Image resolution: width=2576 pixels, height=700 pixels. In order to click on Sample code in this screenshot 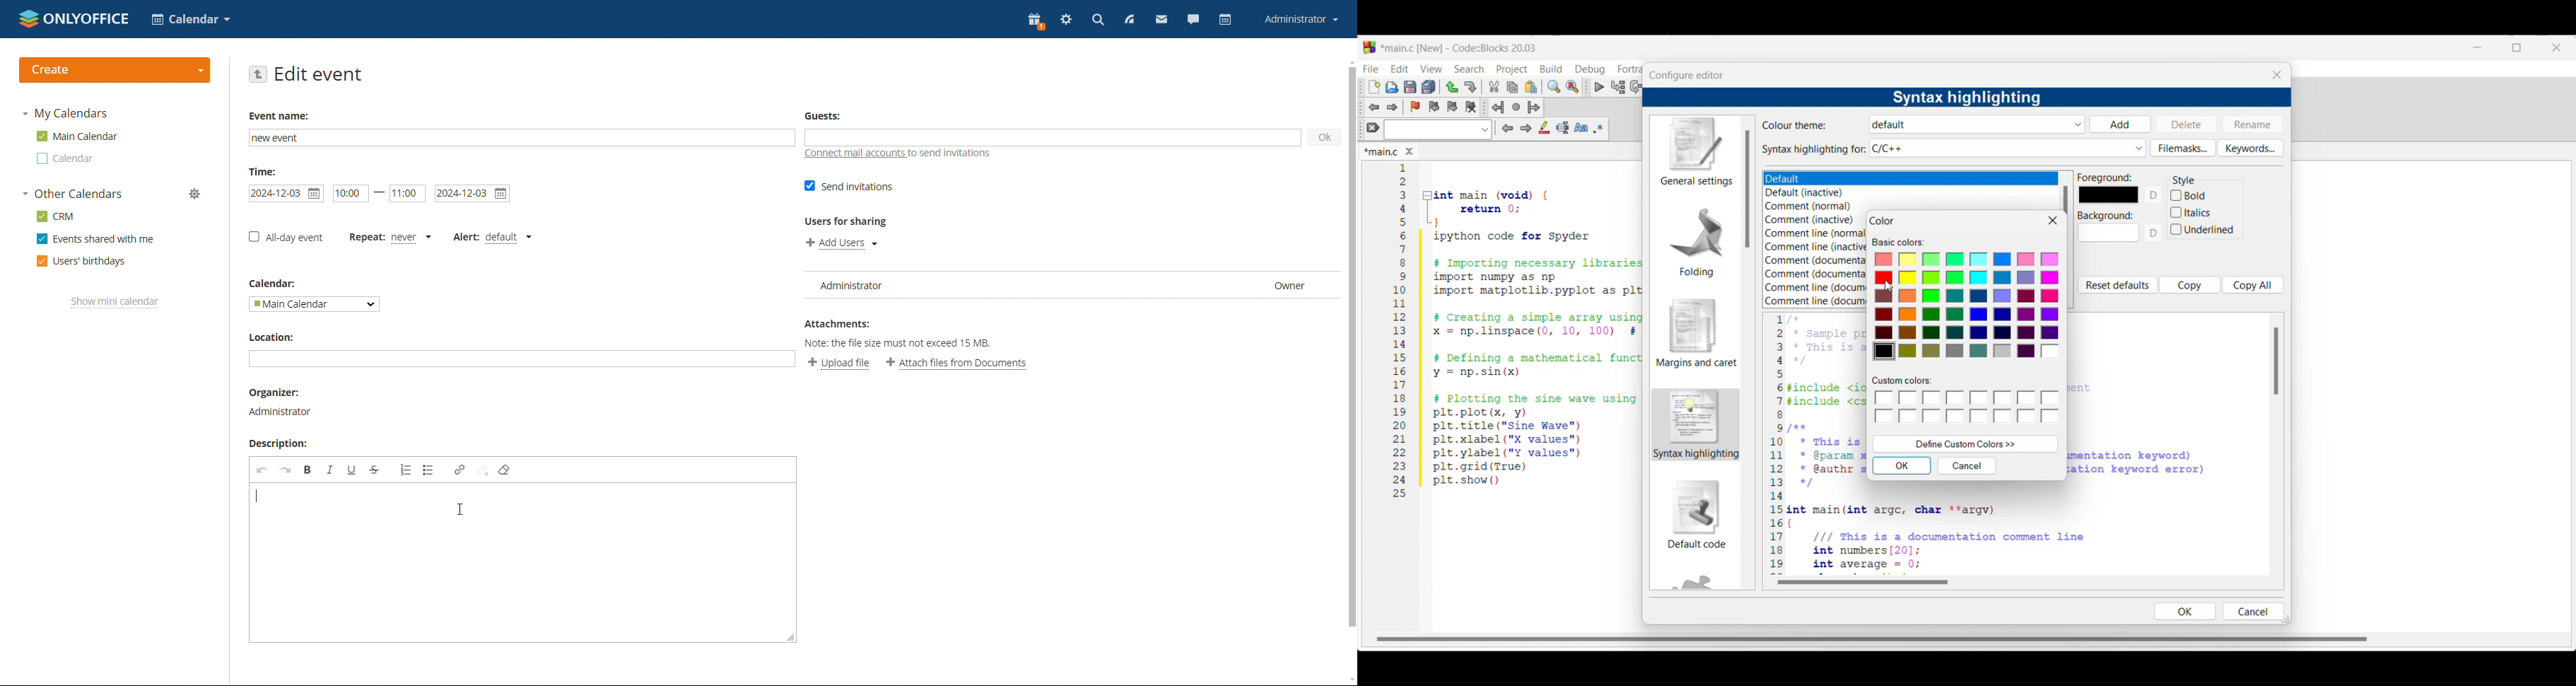, I will do `click(1817, 444)`.